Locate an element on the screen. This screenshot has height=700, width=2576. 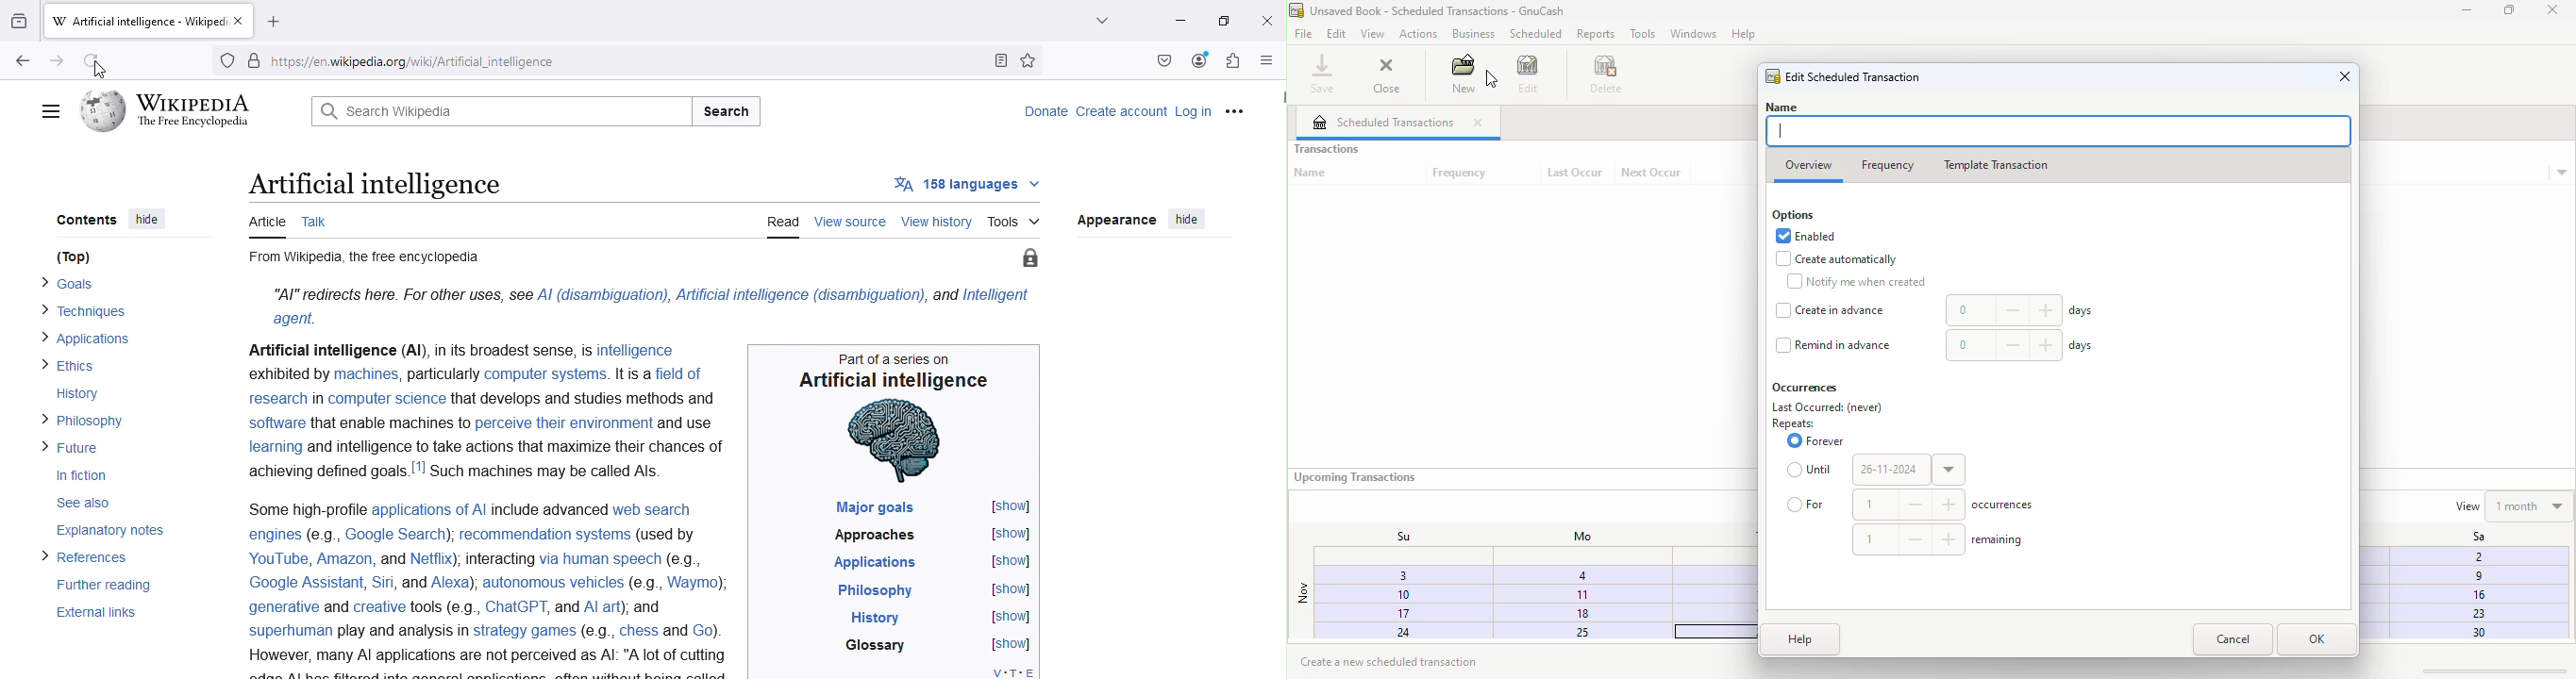
Glossary is located at coordinates (877, 648).